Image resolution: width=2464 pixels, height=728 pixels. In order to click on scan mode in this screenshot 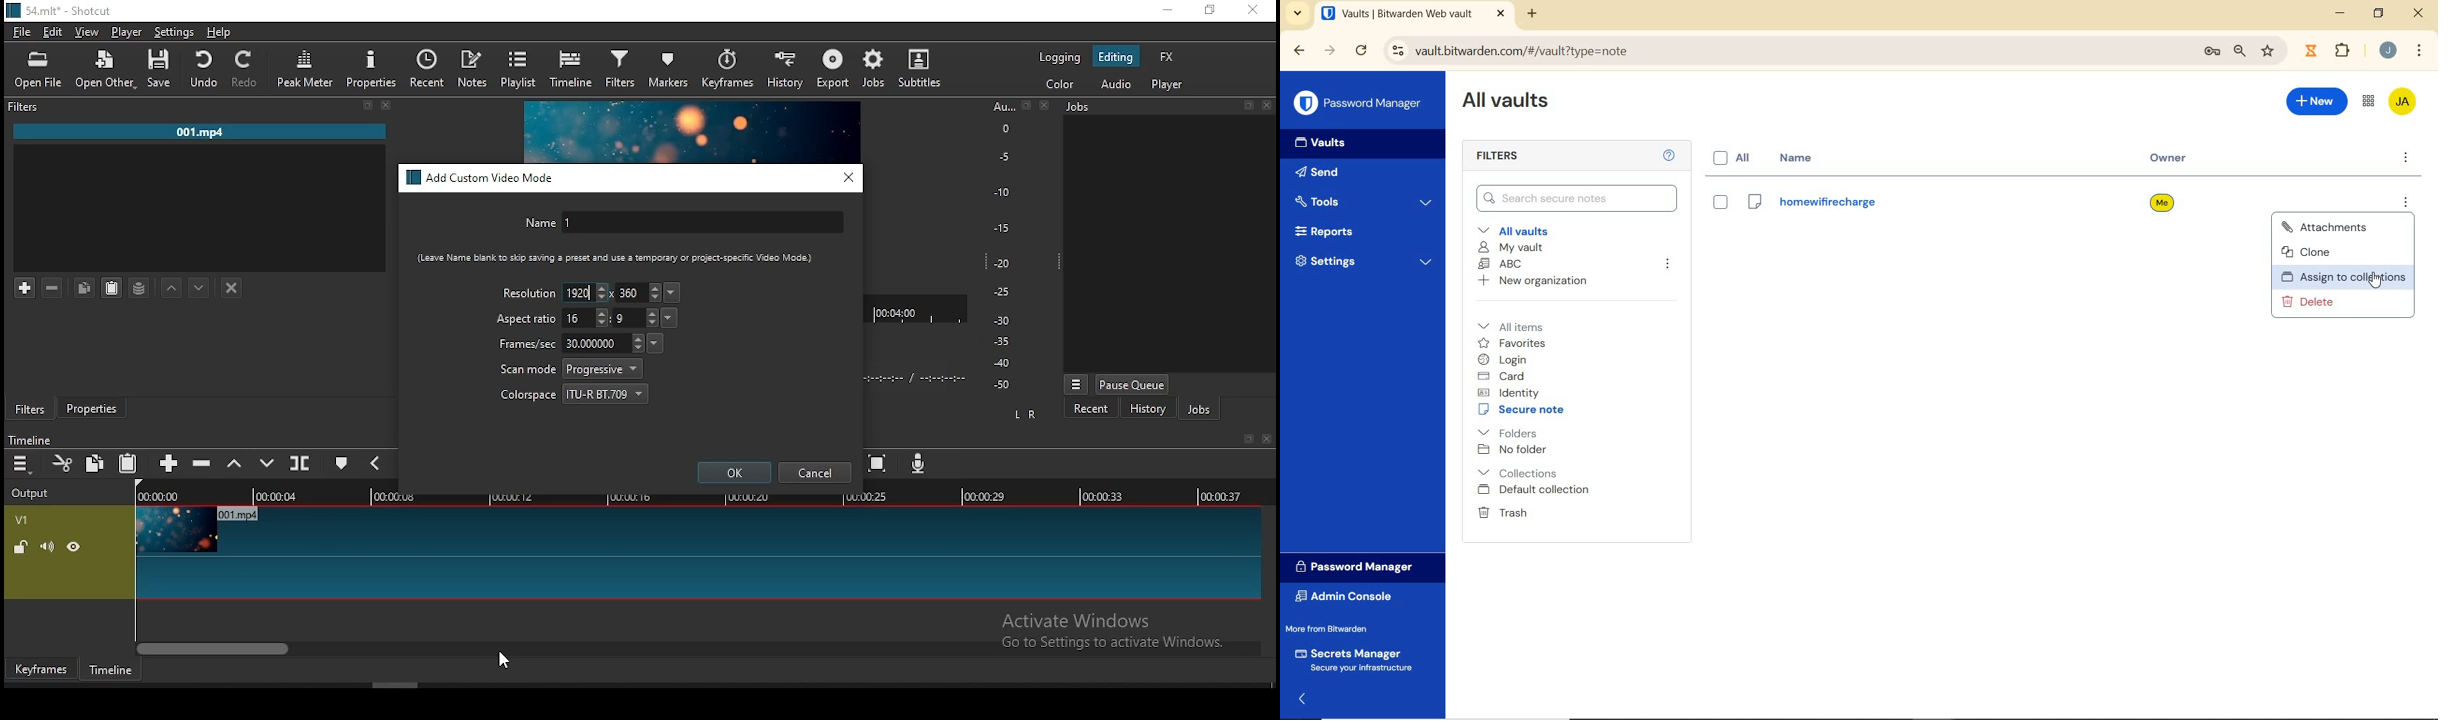, I will do `click(571, 369)`.